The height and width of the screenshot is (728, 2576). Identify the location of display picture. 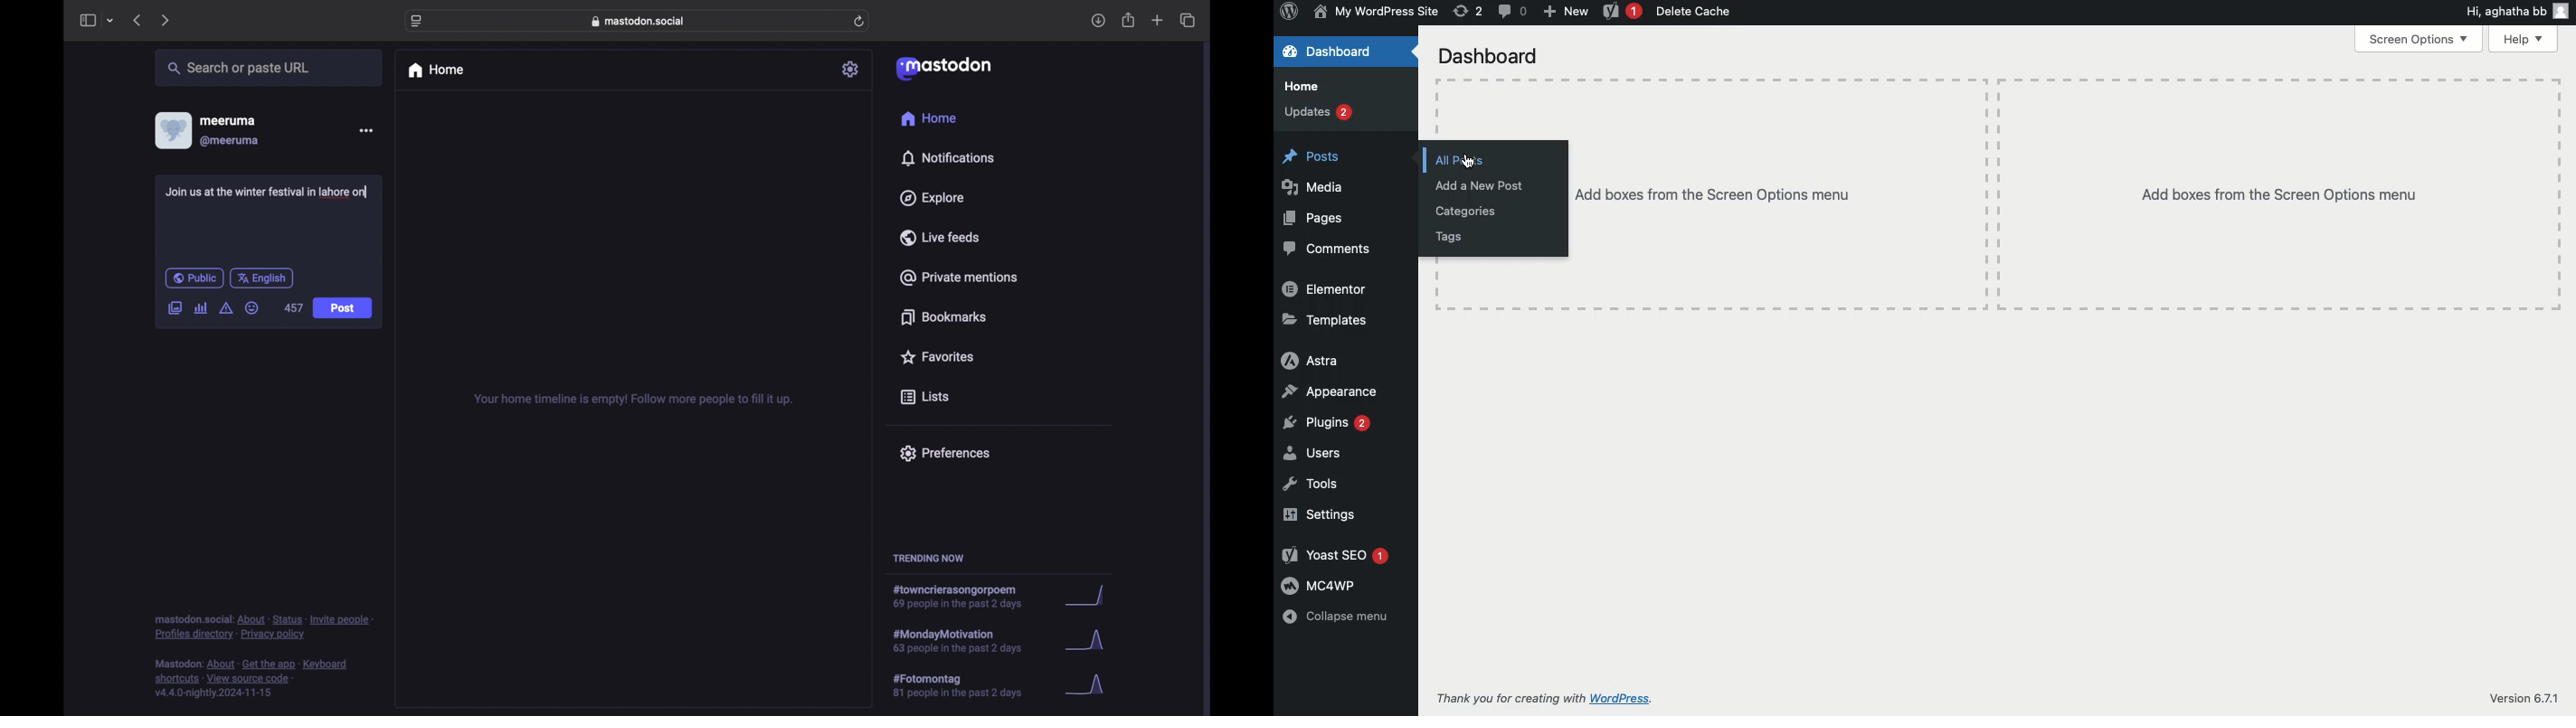
(172, 130).